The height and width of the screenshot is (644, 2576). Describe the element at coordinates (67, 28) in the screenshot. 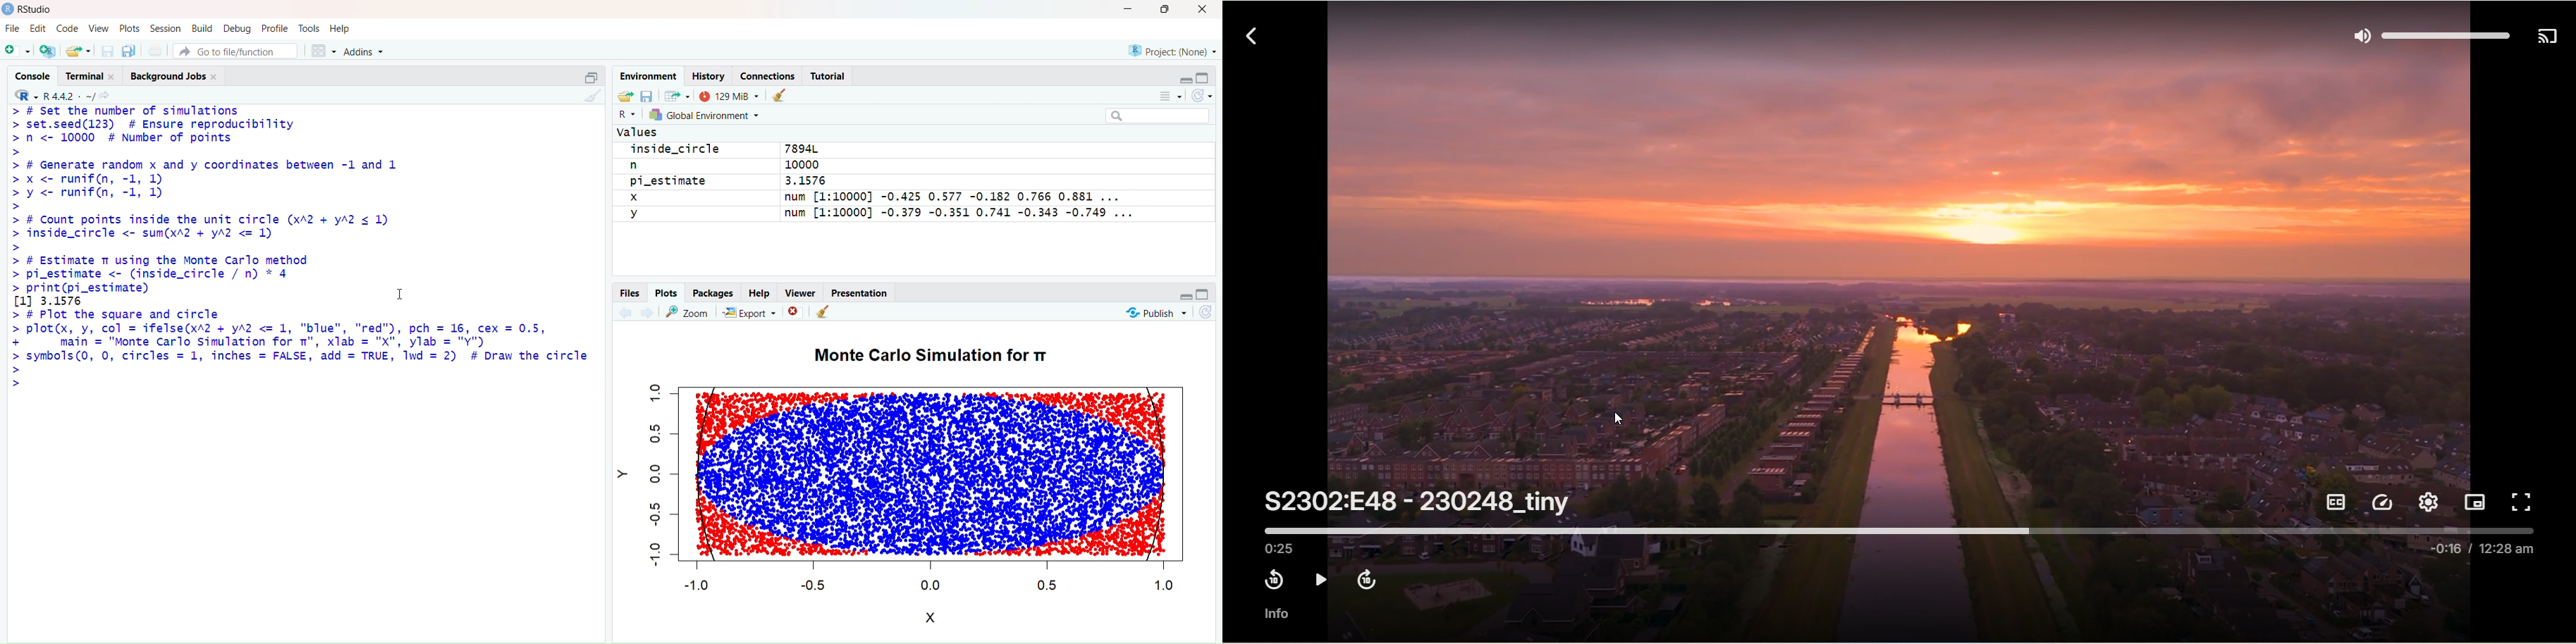

I see `Code` at that location.